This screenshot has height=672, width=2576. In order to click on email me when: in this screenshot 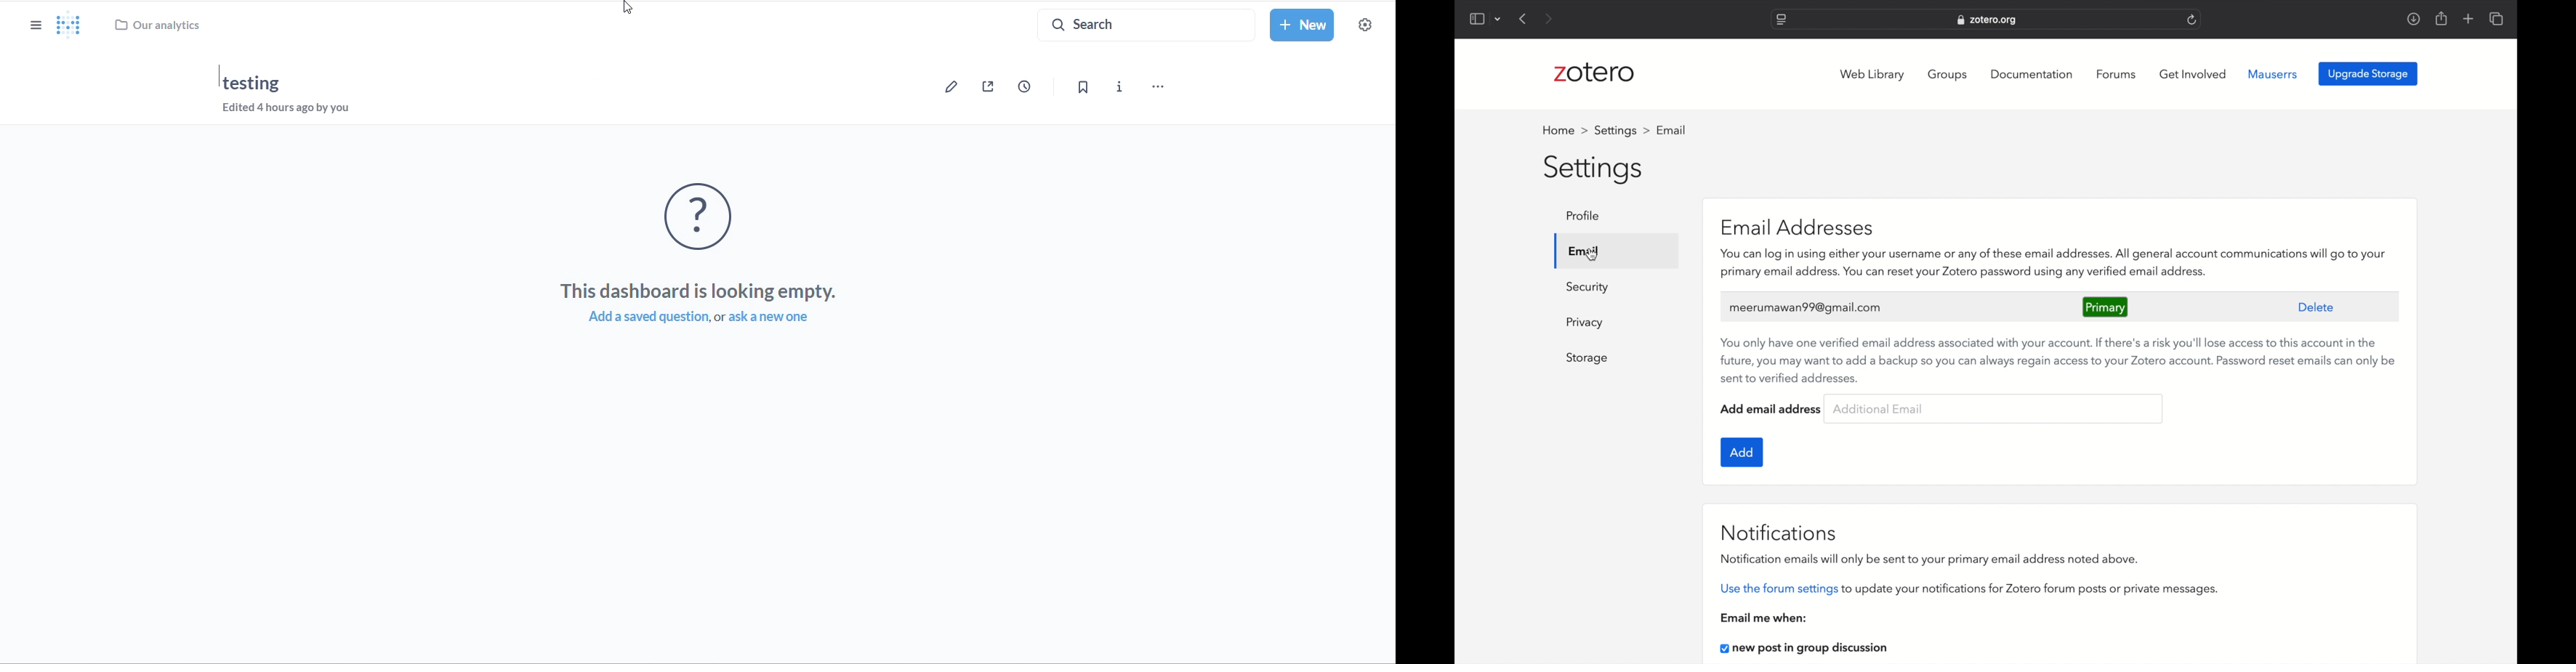, I will do `click(1765, 619)`.